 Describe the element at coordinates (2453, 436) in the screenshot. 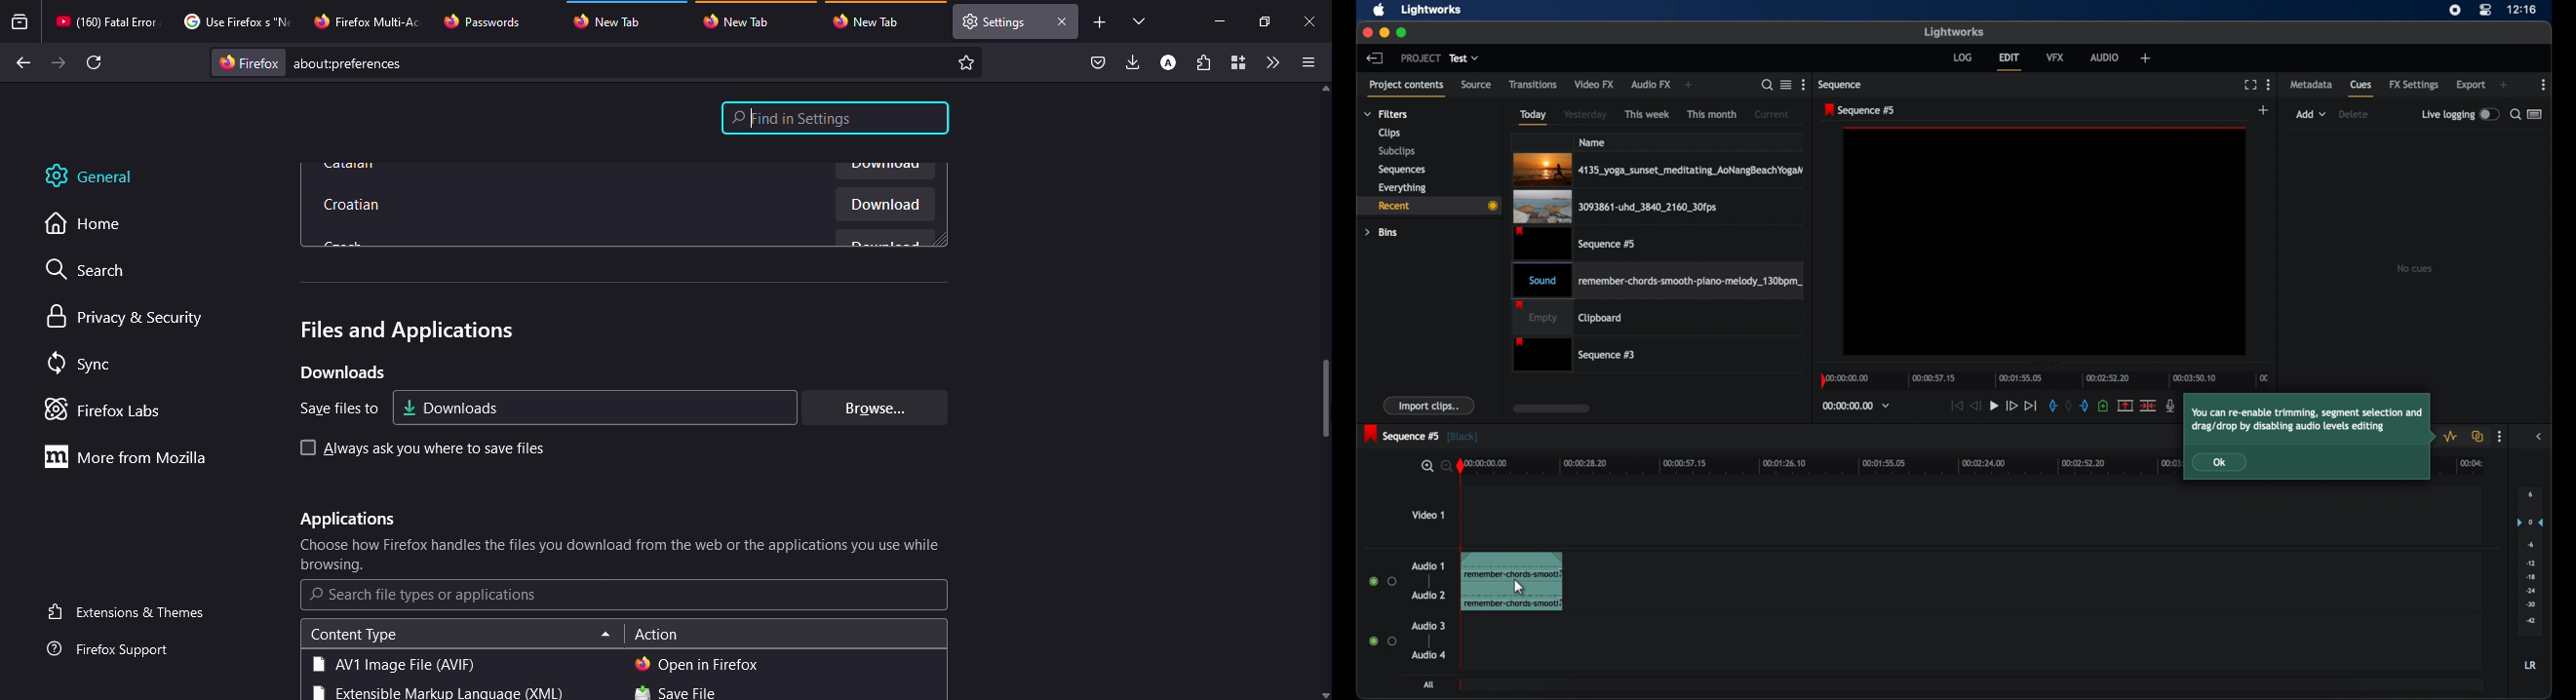

I see `toggle audio levels editing` at that location.